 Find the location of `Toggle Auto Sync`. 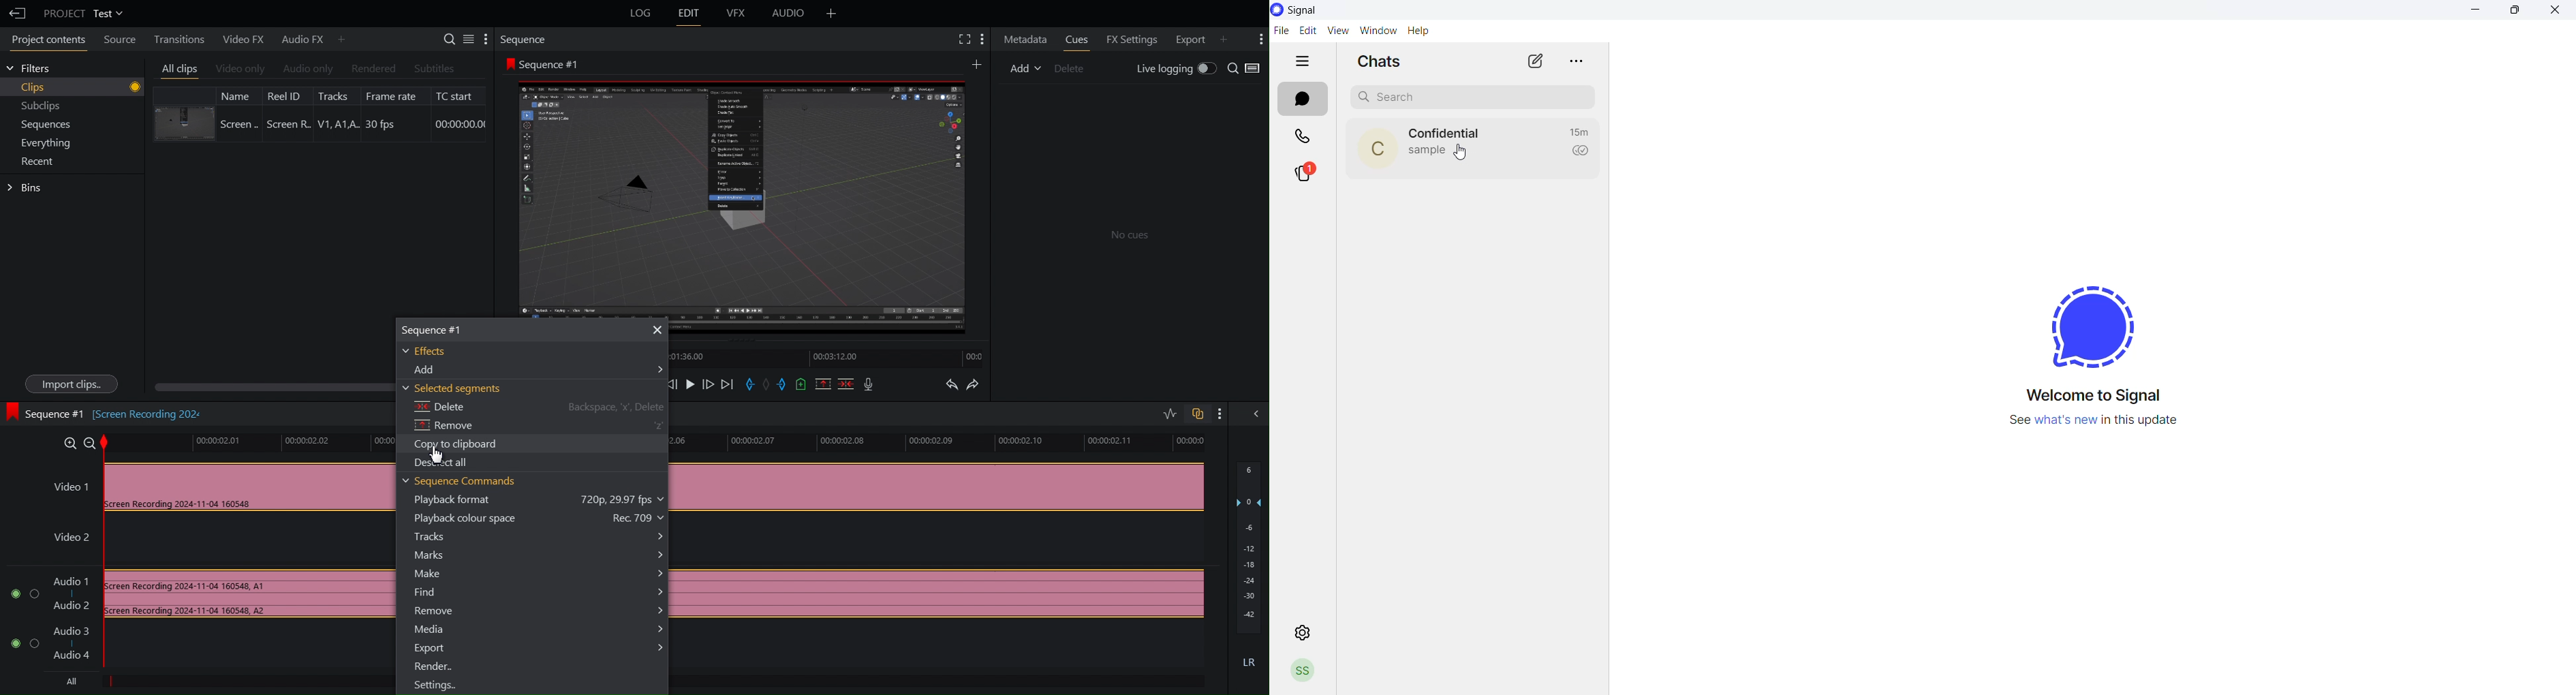

Toggle Auto Sync is located at coordinates (1197, 412).